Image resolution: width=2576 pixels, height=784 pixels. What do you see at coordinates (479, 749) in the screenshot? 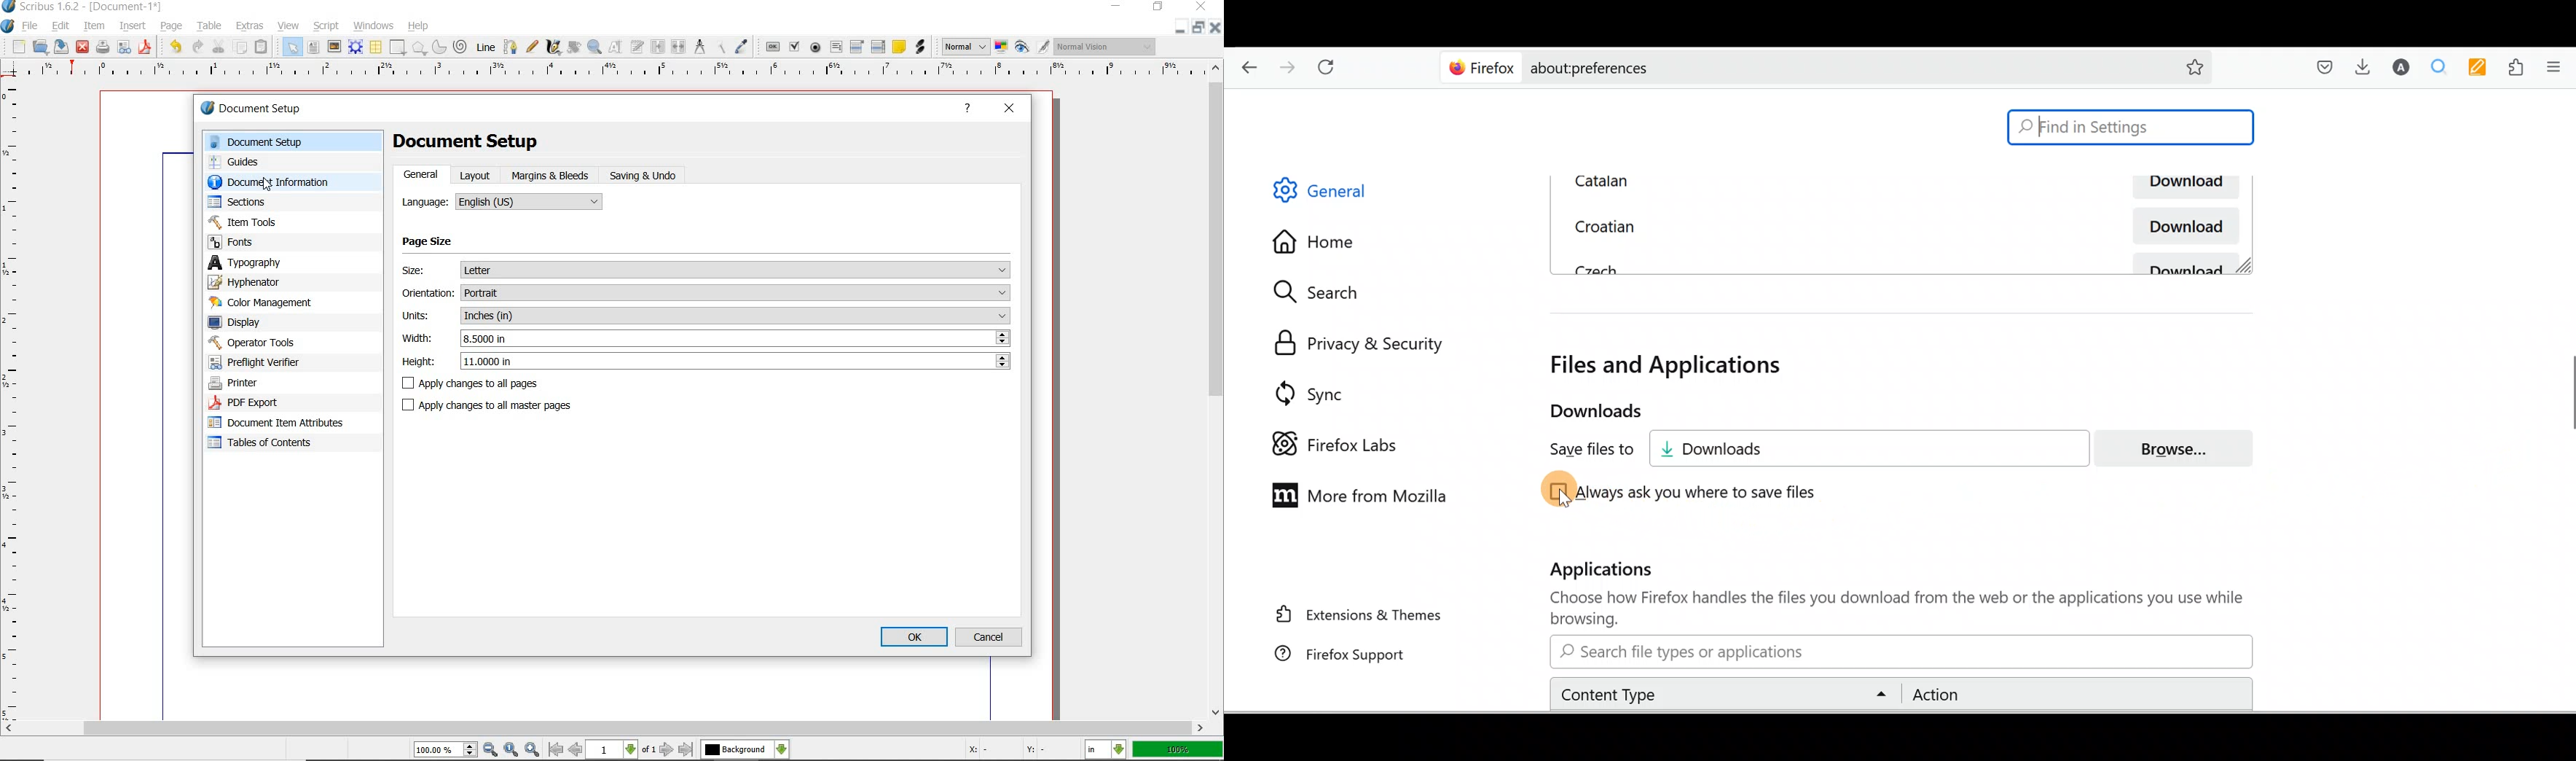
I see `zoom in/zoom to/zoom out` at bounding box center [479, 749].